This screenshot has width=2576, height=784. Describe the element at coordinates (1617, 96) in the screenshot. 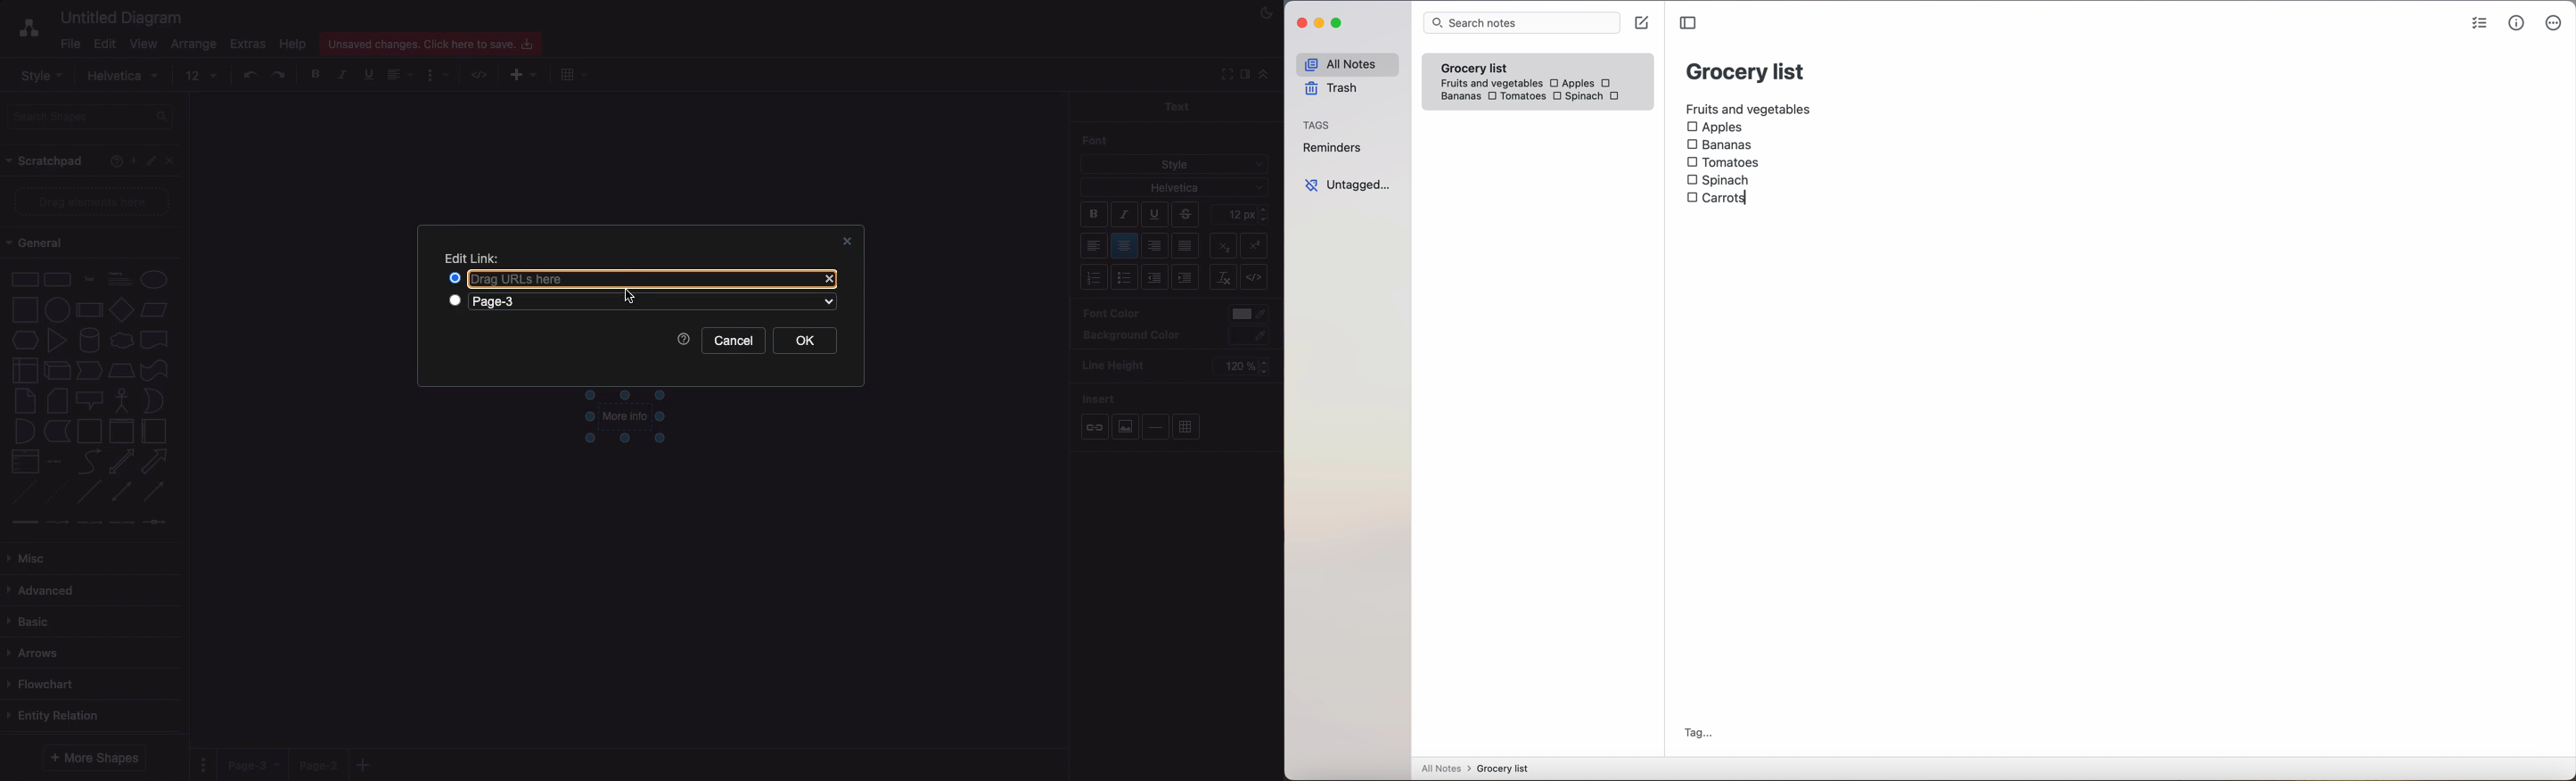

I see `carrots` at that location.